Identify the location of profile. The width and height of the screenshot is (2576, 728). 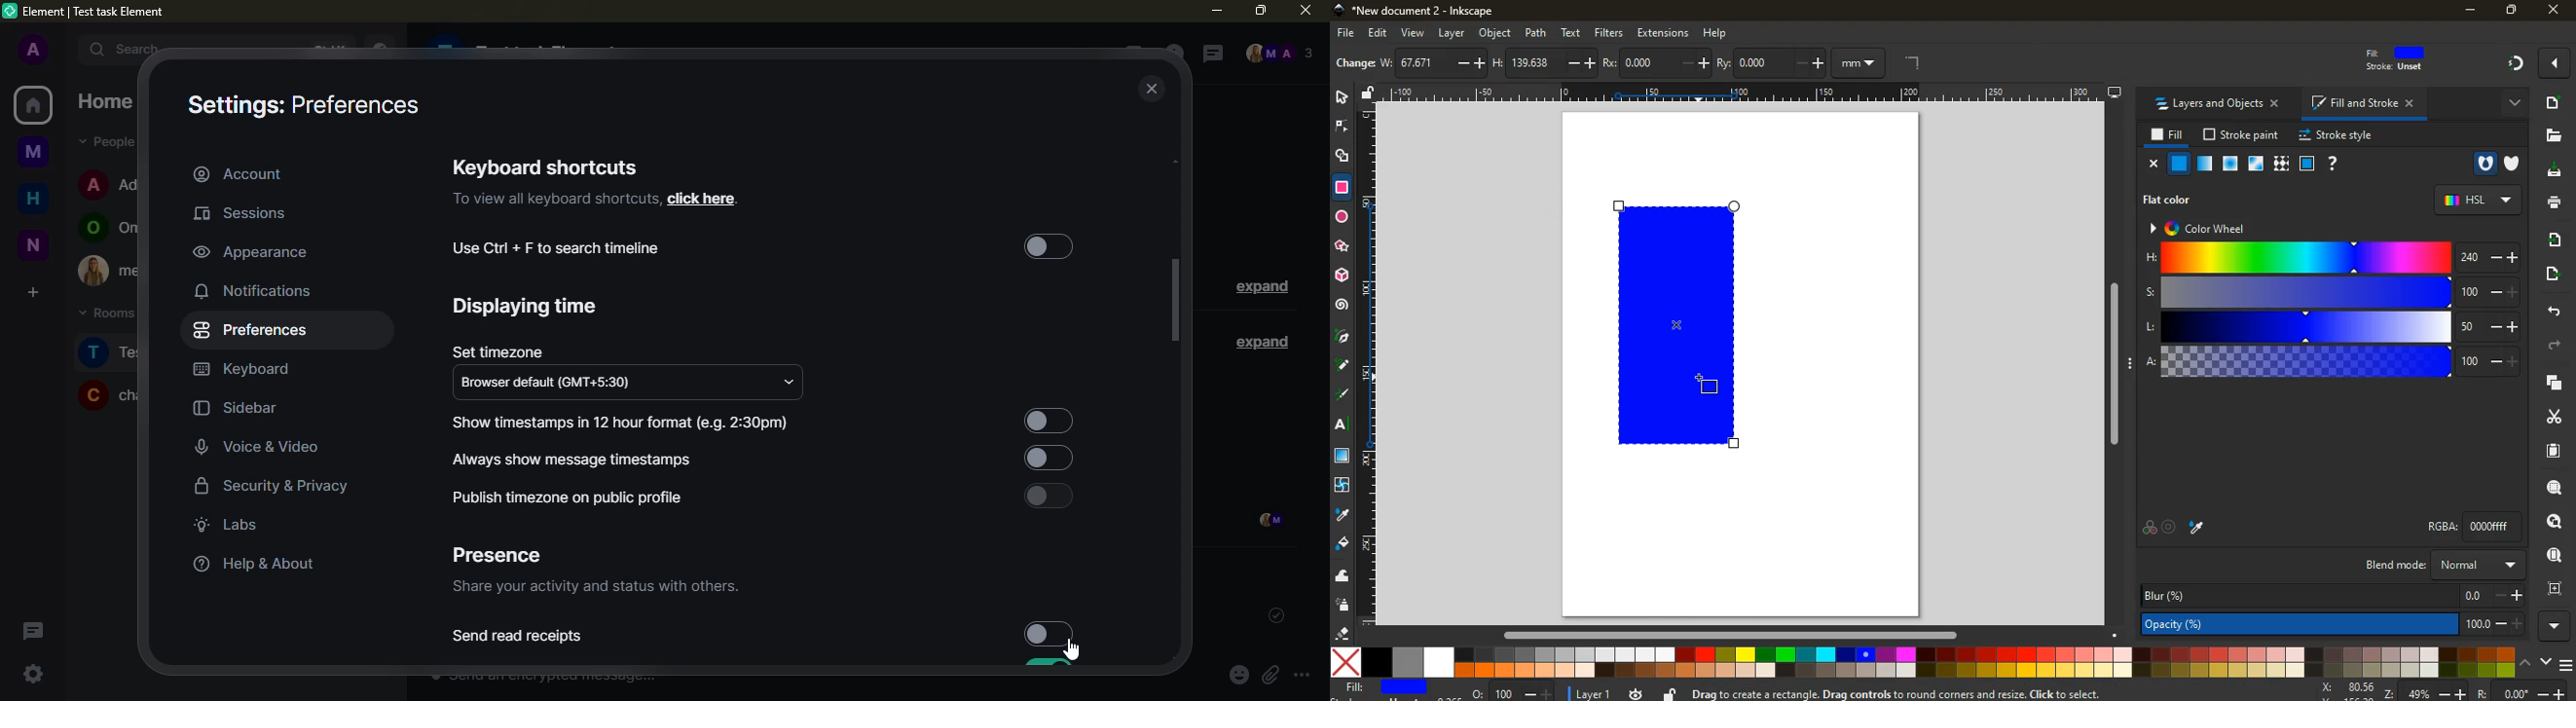
(32, 51).